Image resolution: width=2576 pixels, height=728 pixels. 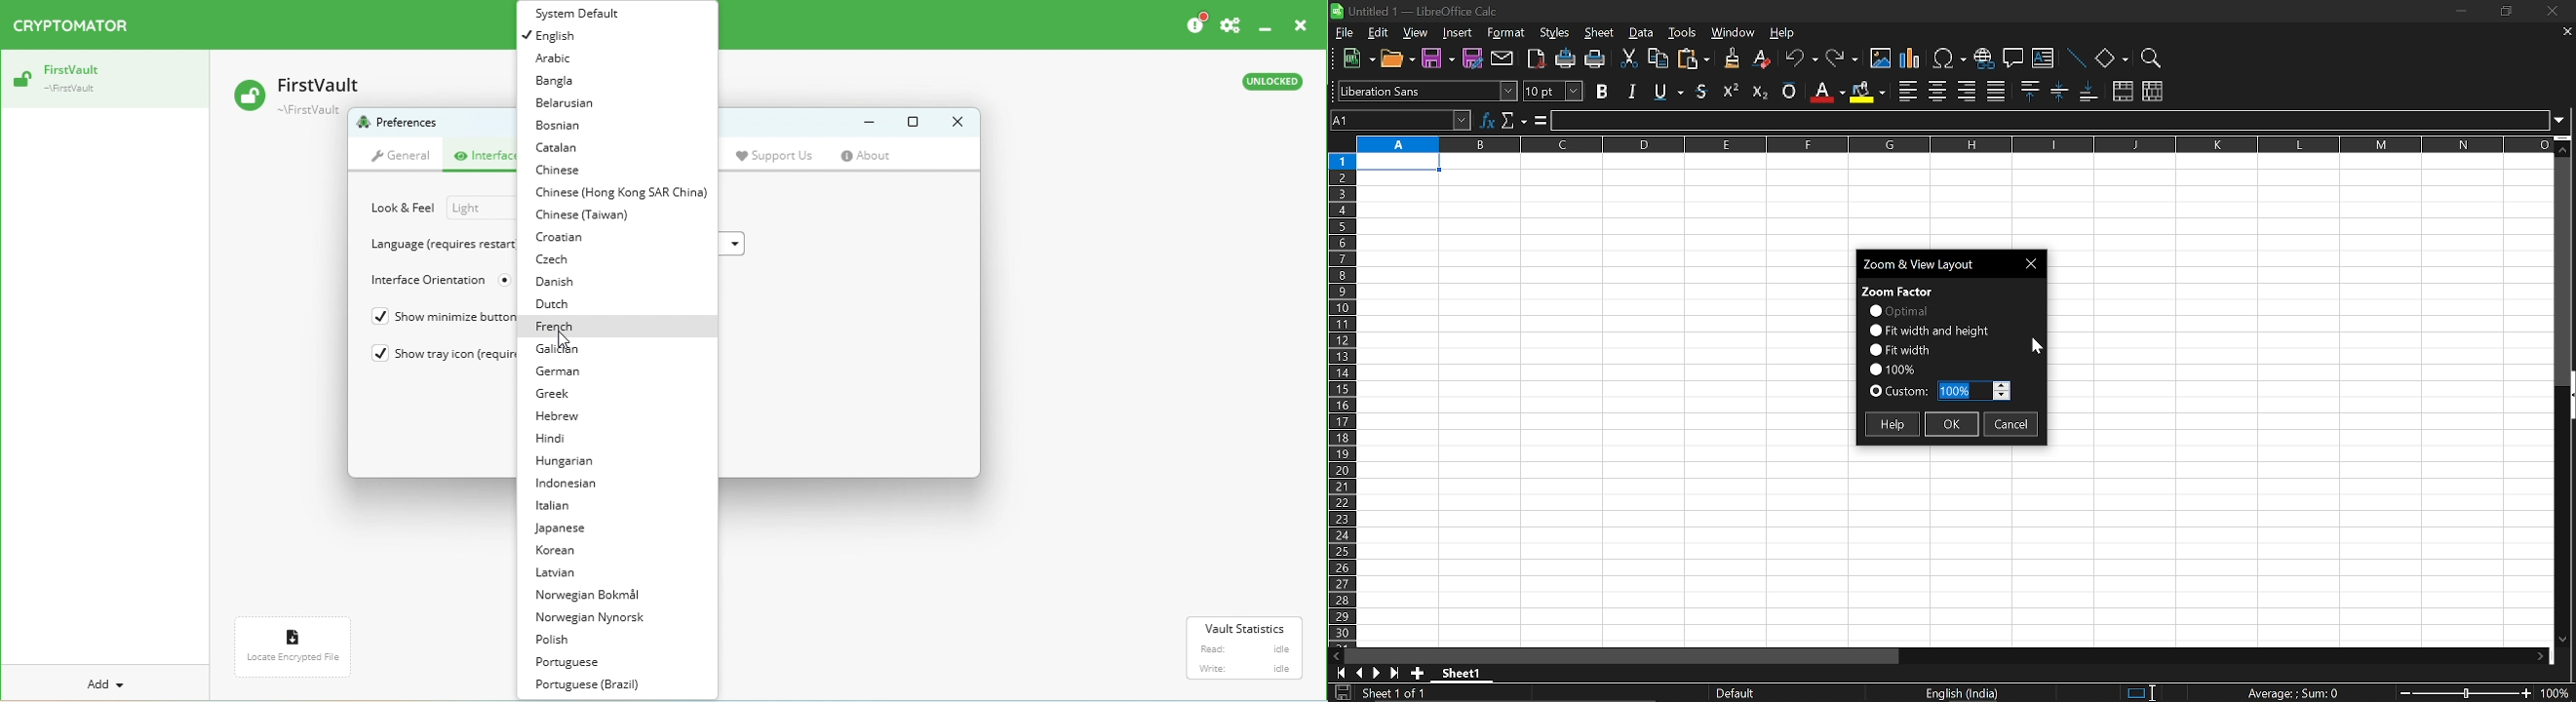 What do you see at coordinates (1899, 393) in the screenshot?
I see `custom` at bounding box center [1899, 393].